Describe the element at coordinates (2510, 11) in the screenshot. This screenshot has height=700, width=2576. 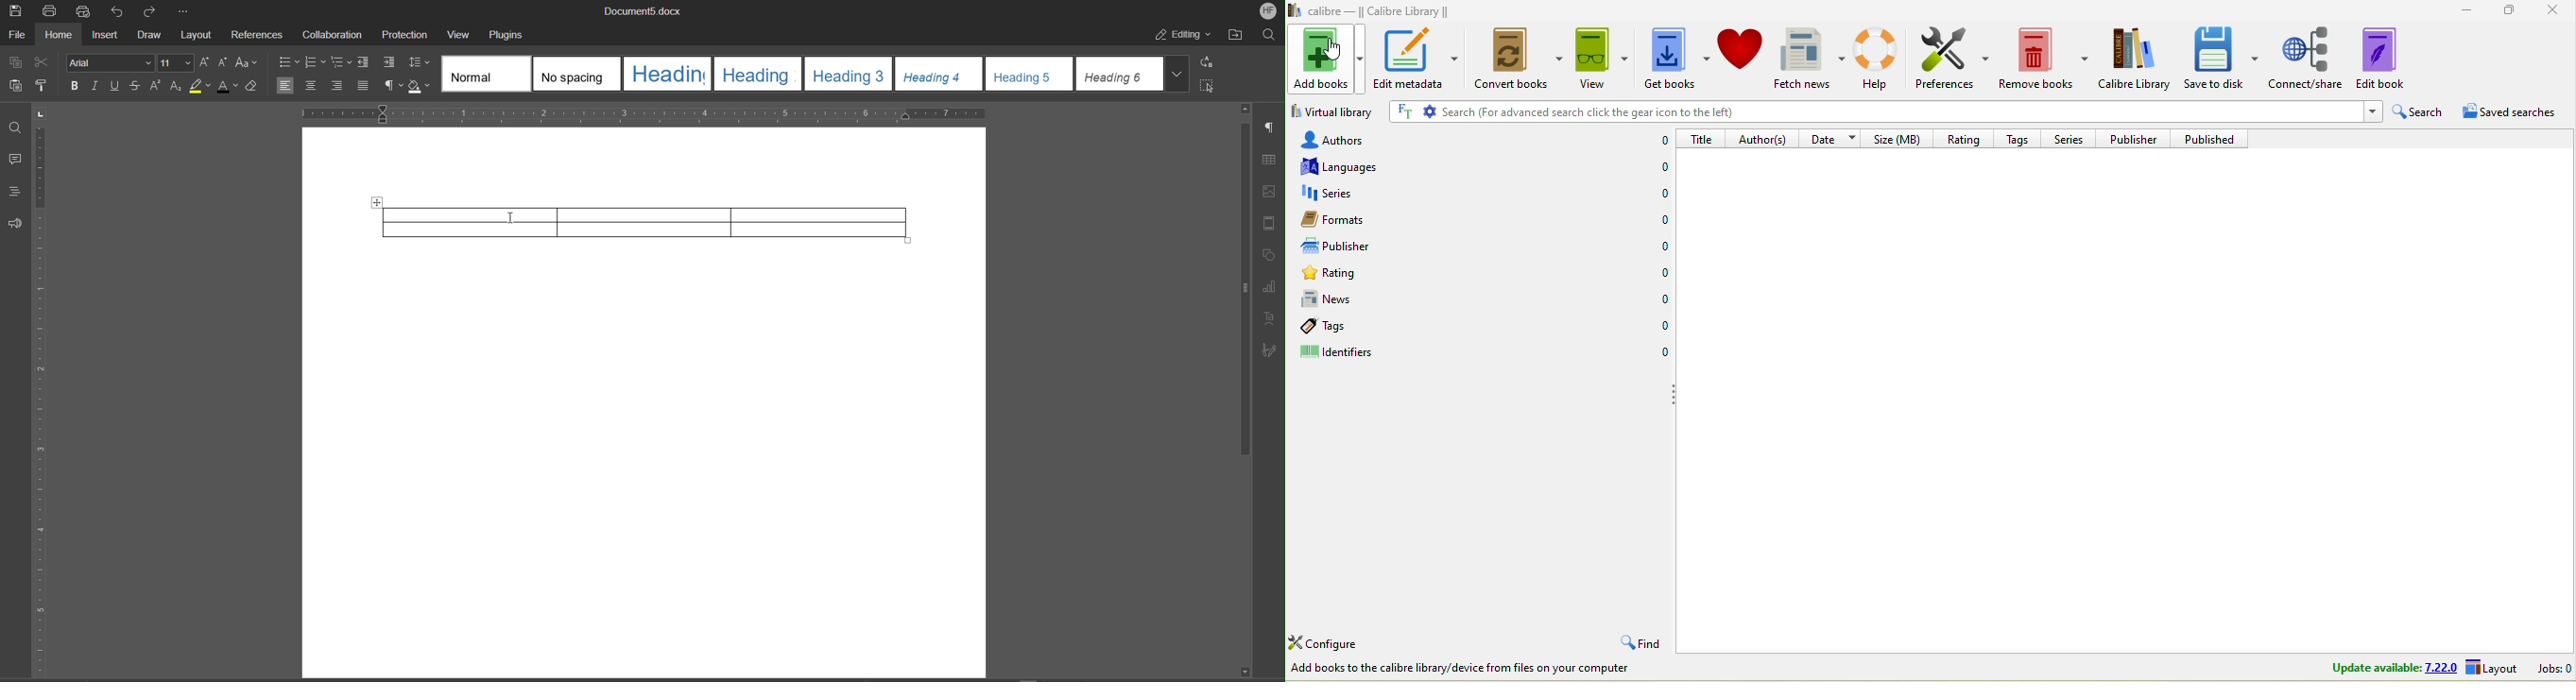
I see `maximize` at that location.